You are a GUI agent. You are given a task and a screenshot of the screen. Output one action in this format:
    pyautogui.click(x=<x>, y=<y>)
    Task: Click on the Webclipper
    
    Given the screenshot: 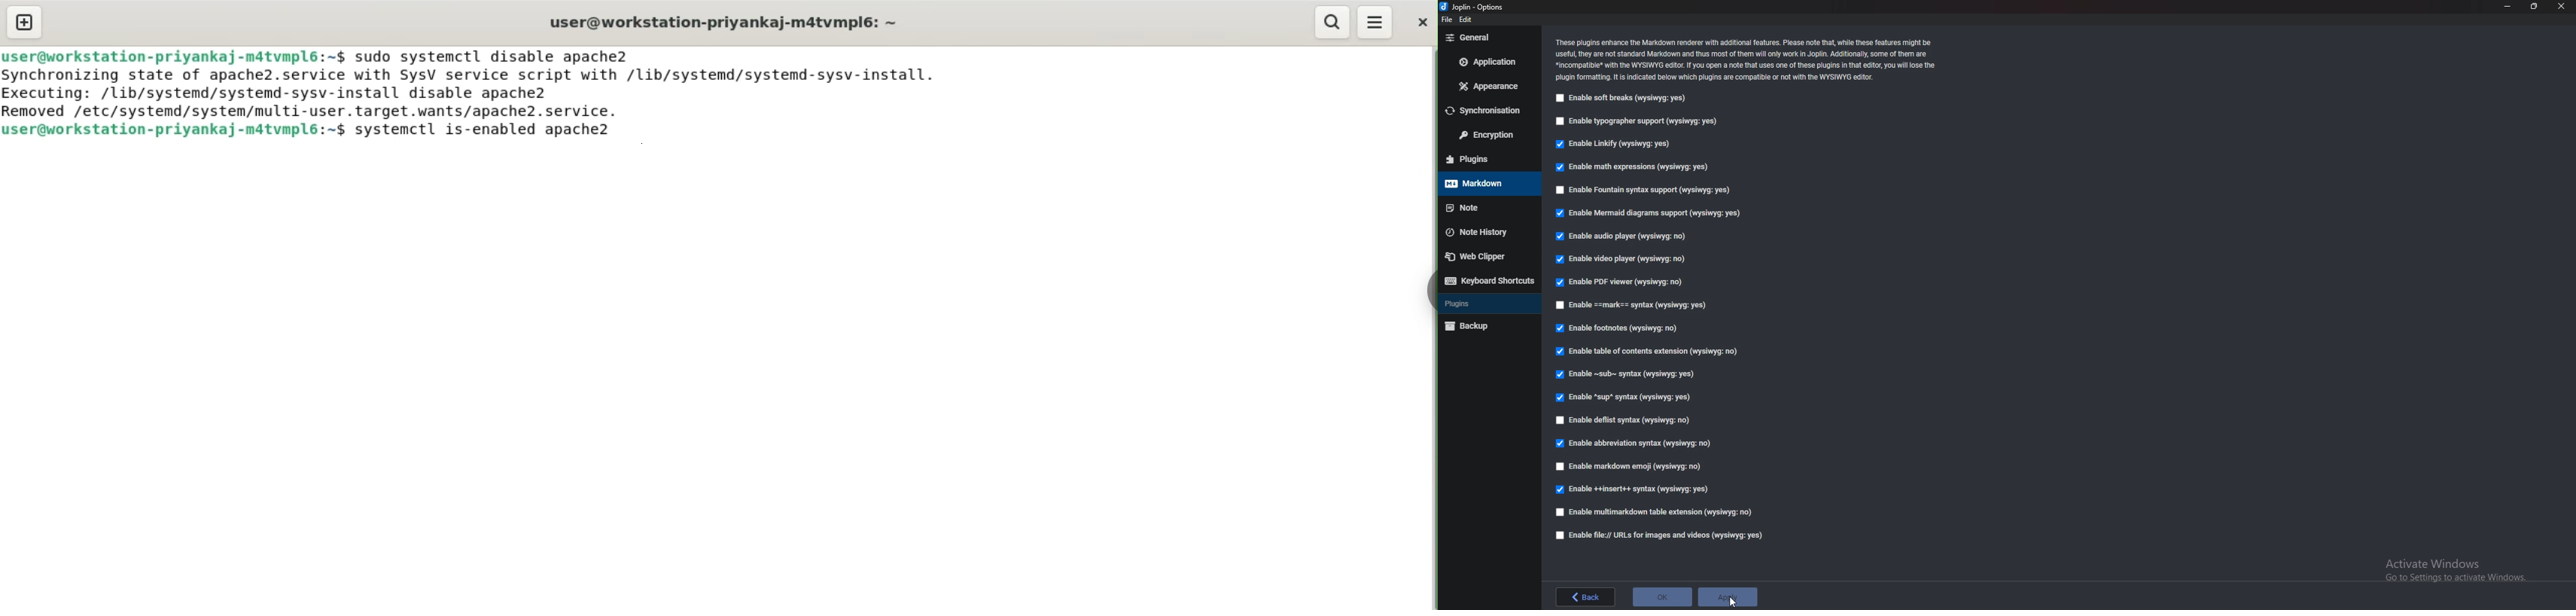 What is the action you would take?
    pyautogui.click(x=1486, y=257)
    